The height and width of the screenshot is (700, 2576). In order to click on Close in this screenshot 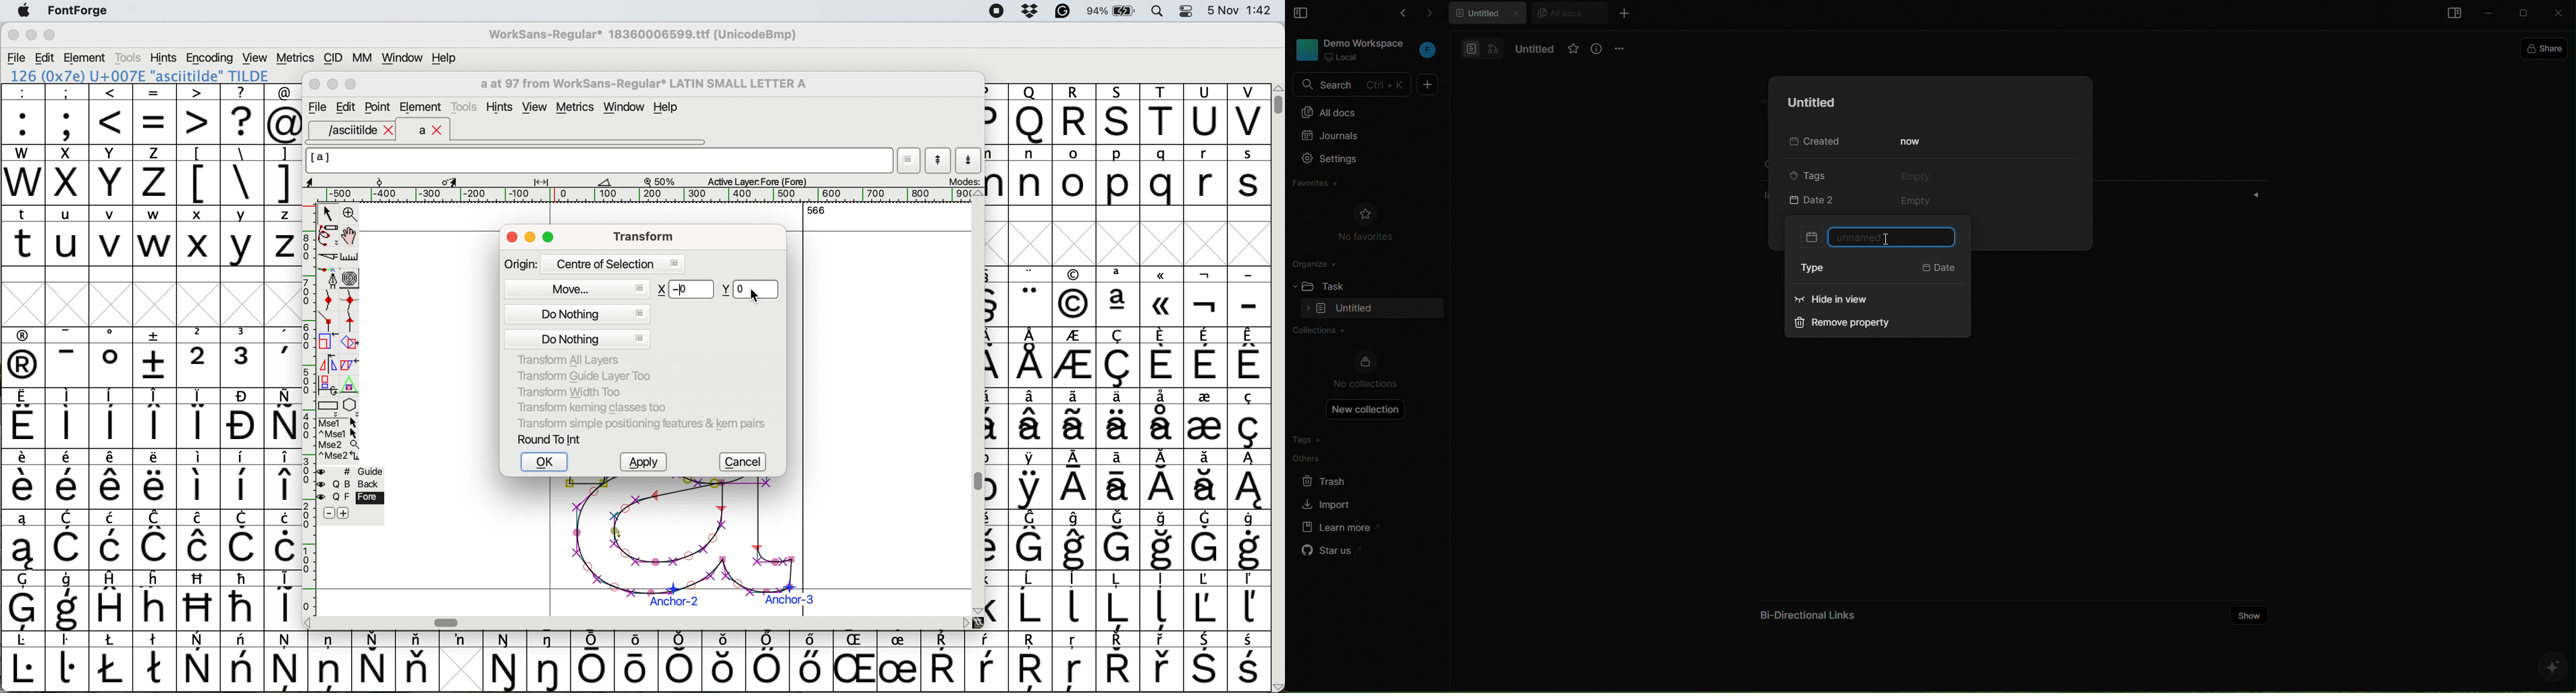, I will do `click(315, 85)`.